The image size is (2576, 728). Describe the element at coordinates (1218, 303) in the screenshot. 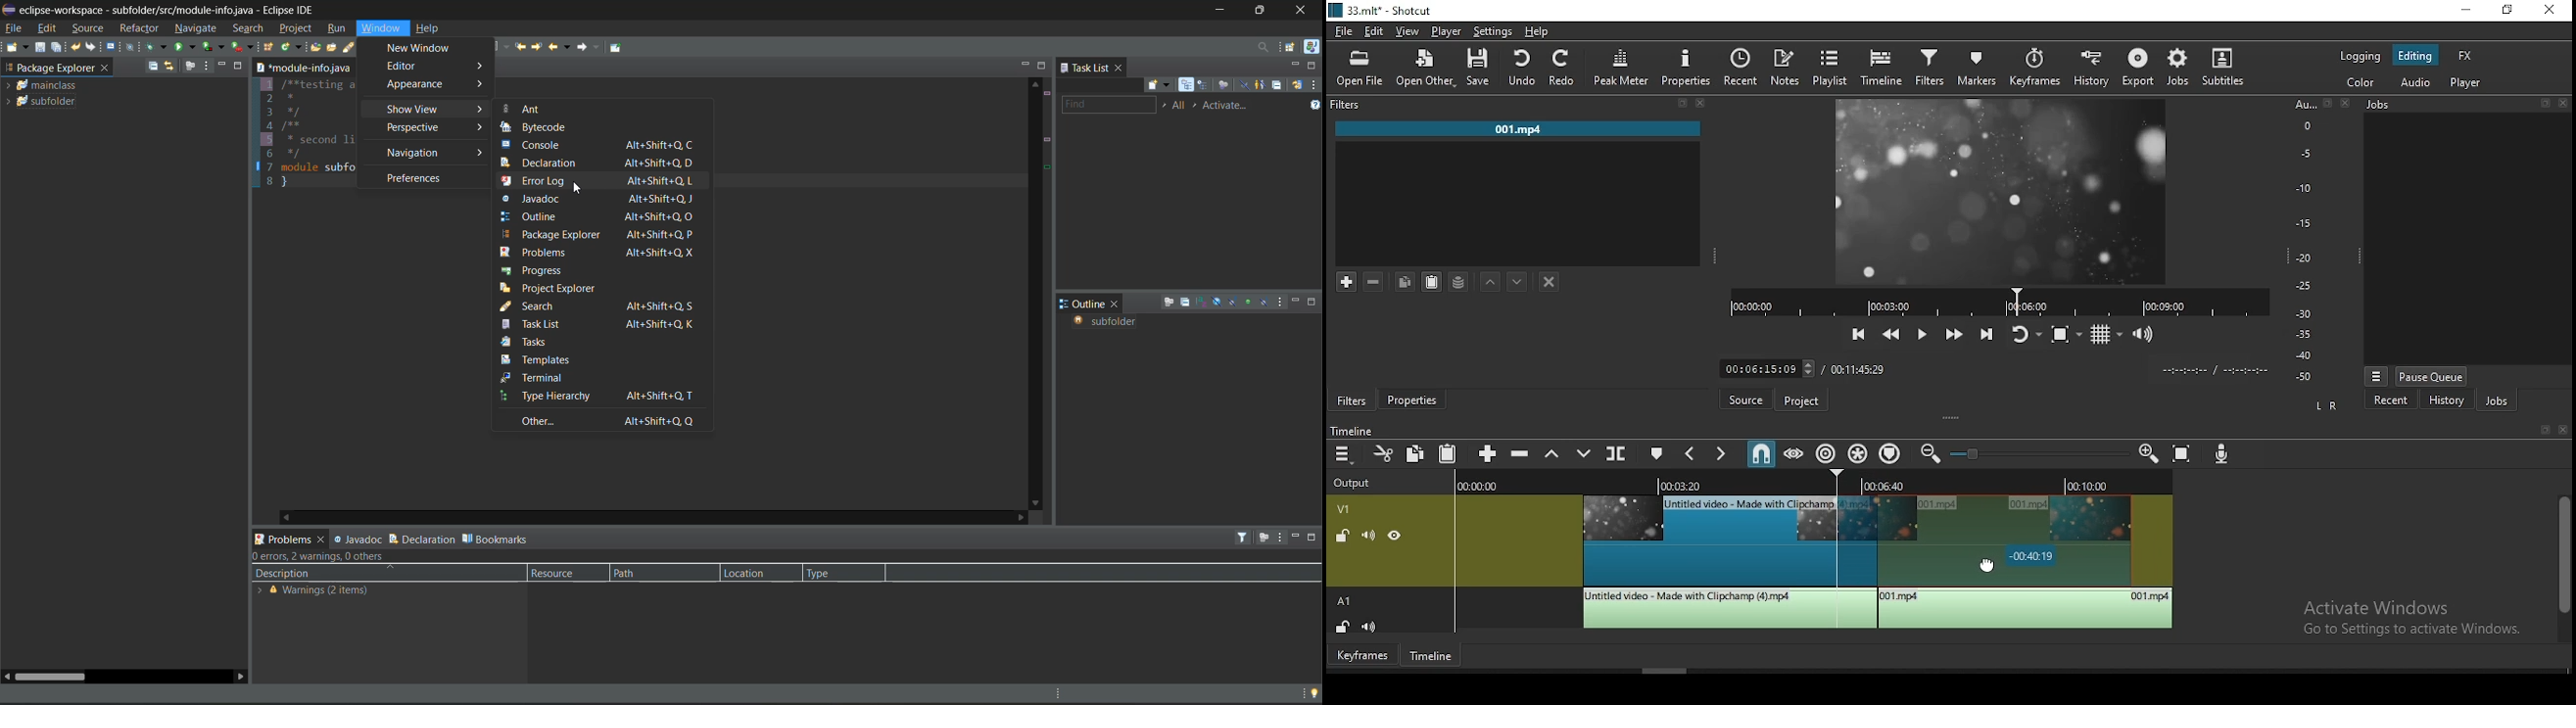

I see `hide fields` at that location.